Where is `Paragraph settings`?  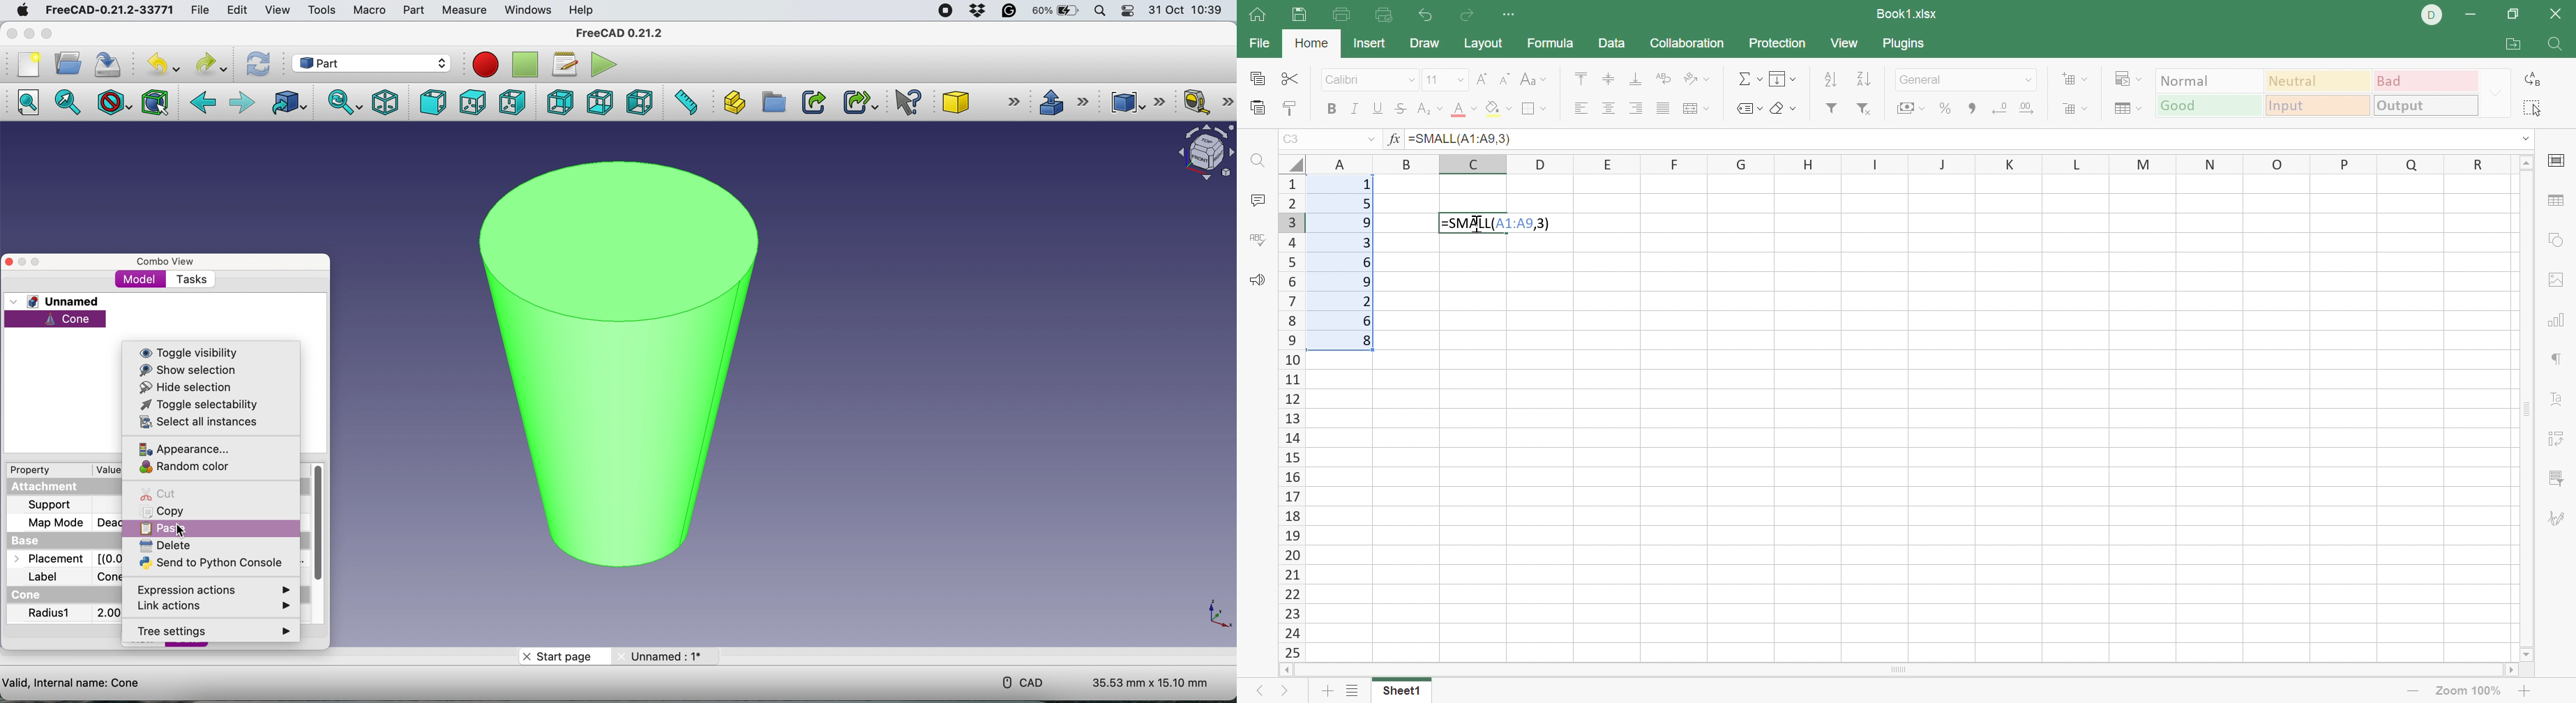
Paragraph settings is located at coordinates (2556, 363).